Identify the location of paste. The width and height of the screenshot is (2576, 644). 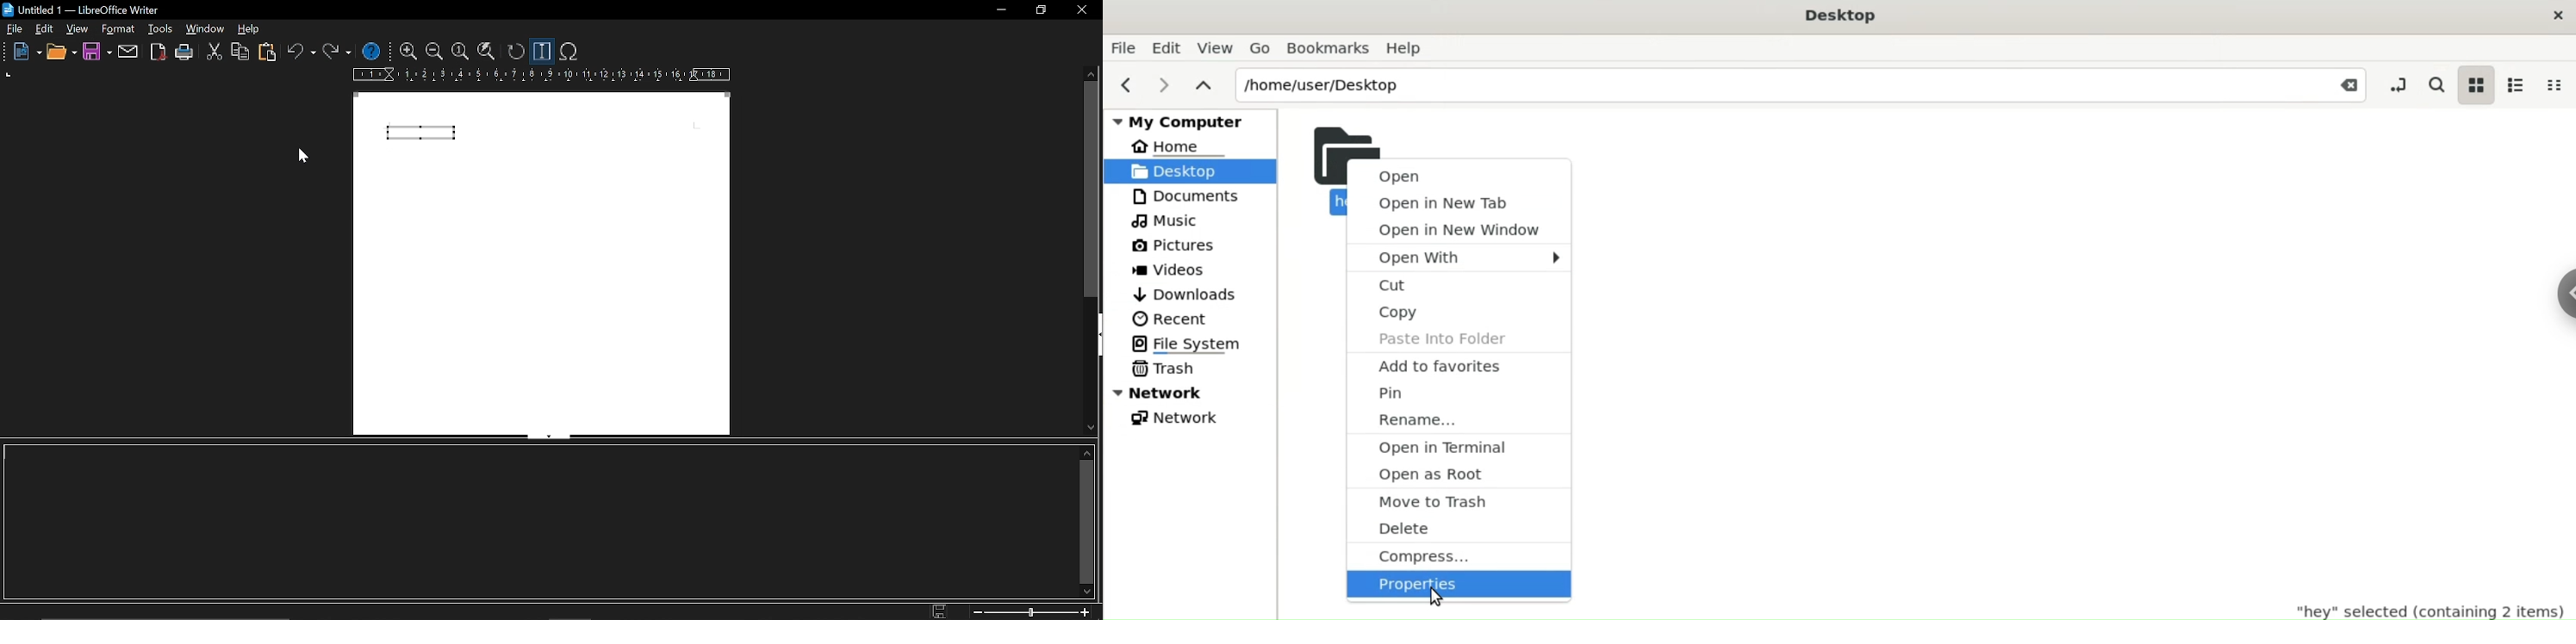
(271, 53).